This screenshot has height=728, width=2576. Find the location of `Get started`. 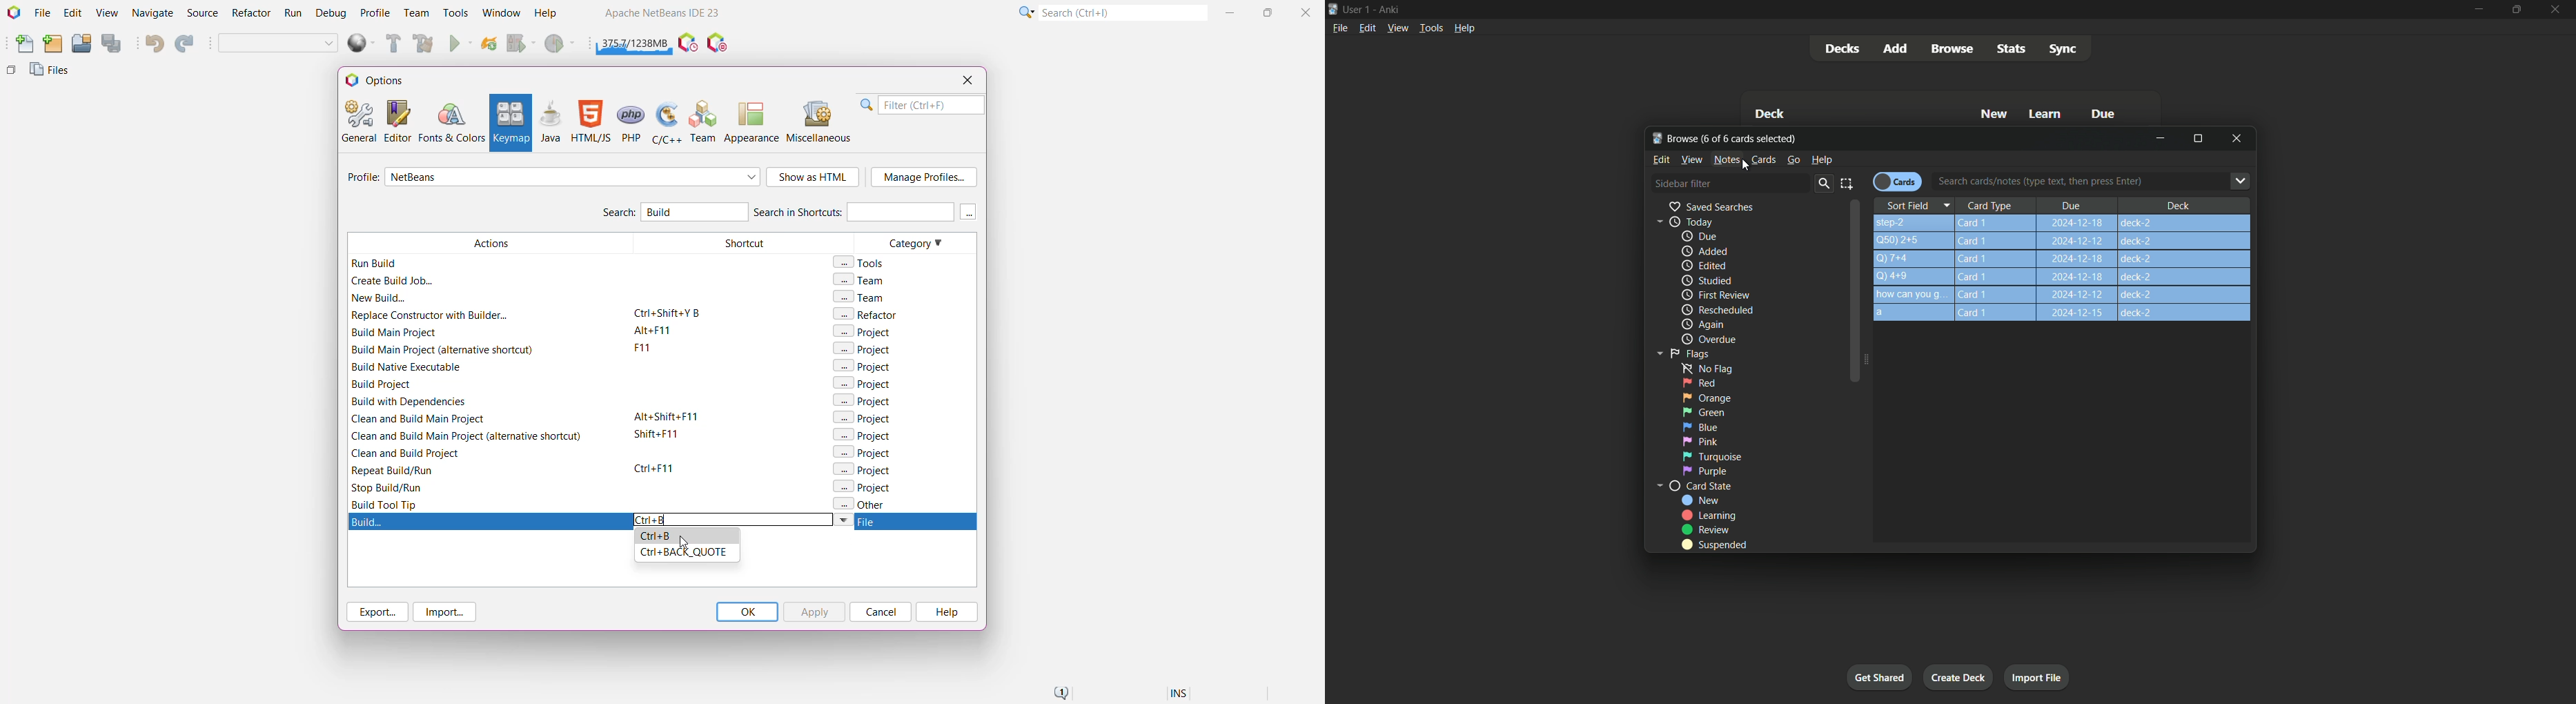

Get started is located at coordinates (1880, 677).